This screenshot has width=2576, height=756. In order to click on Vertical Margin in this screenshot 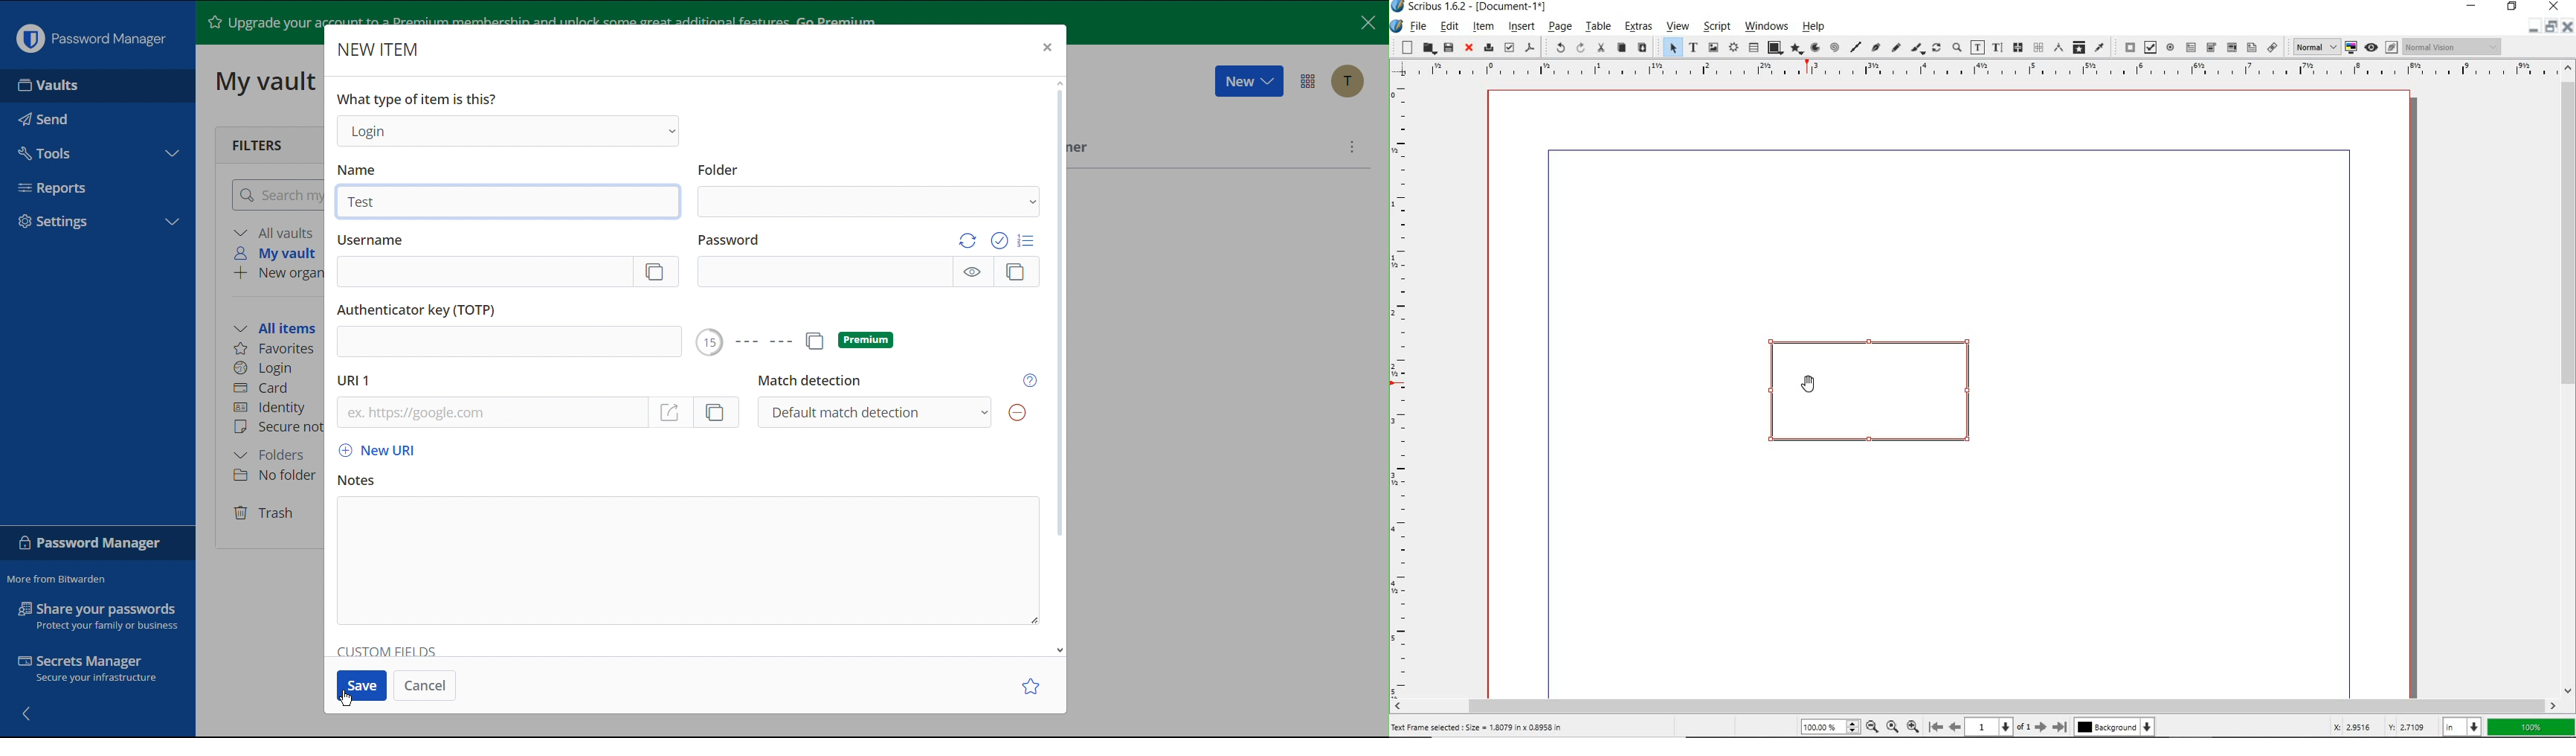, I will do `click(1405, 389)`.